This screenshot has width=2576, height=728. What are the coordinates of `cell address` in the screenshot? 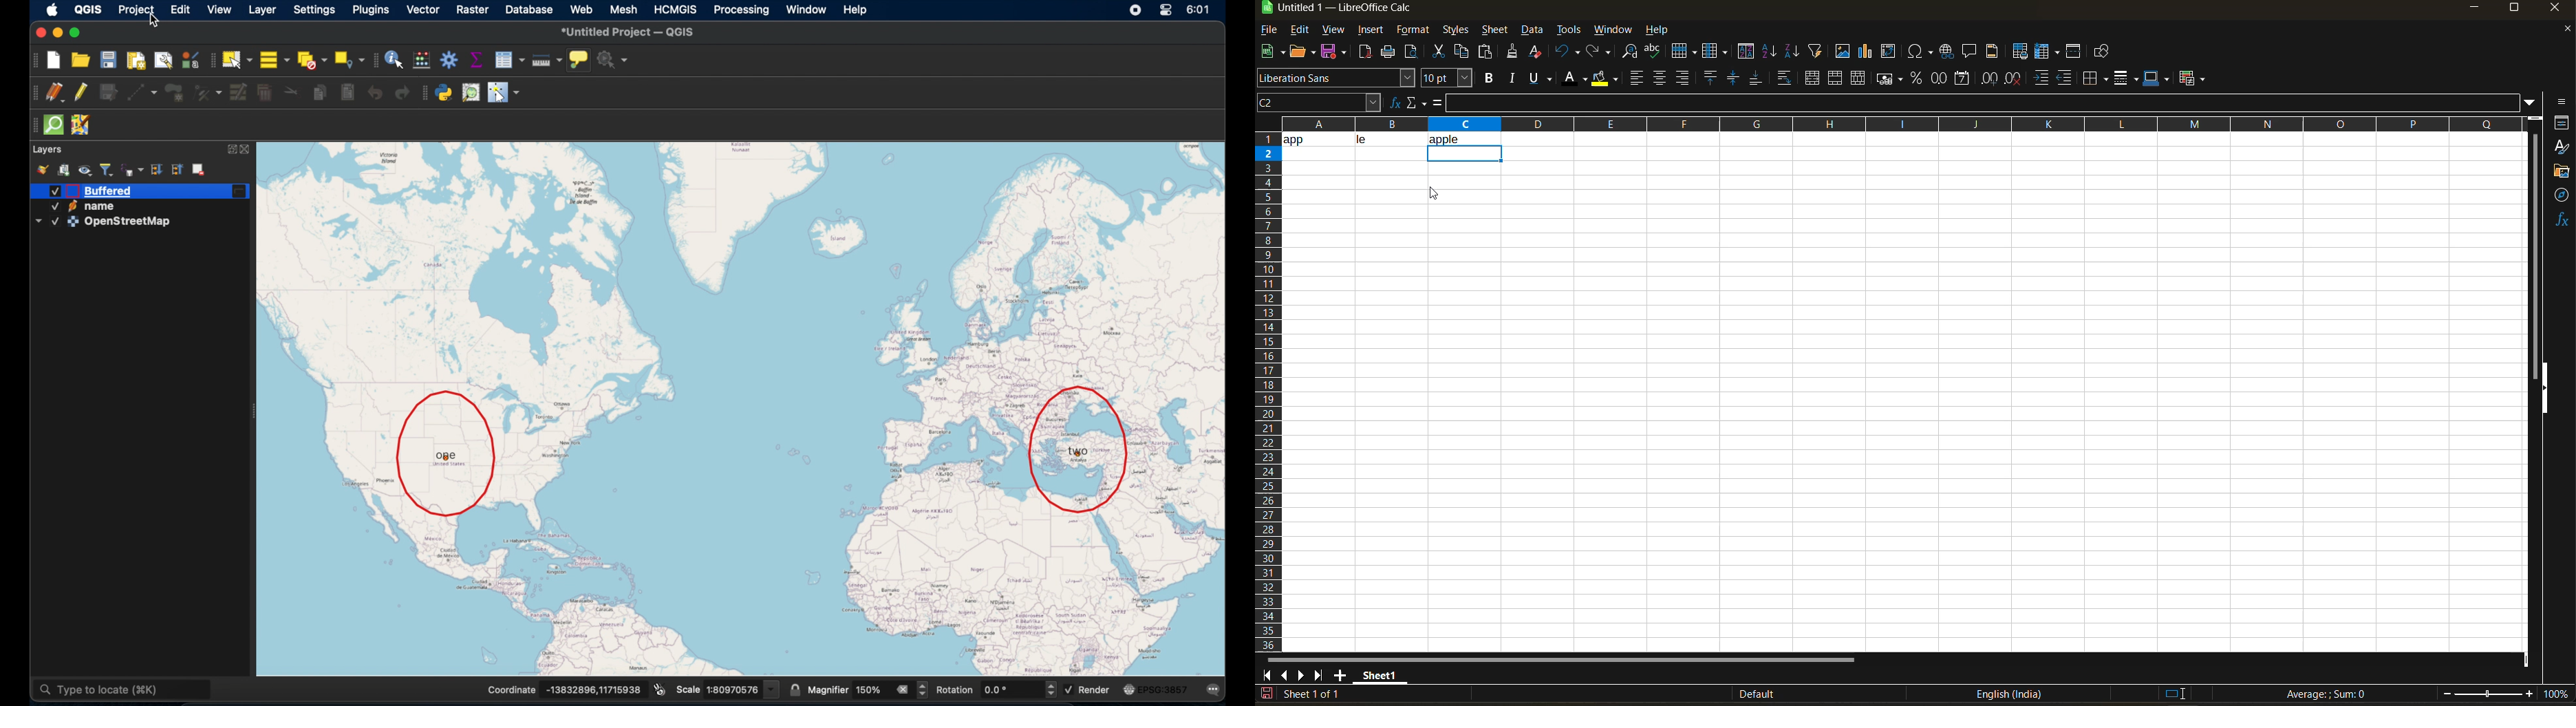 It's located at (1318, 102).